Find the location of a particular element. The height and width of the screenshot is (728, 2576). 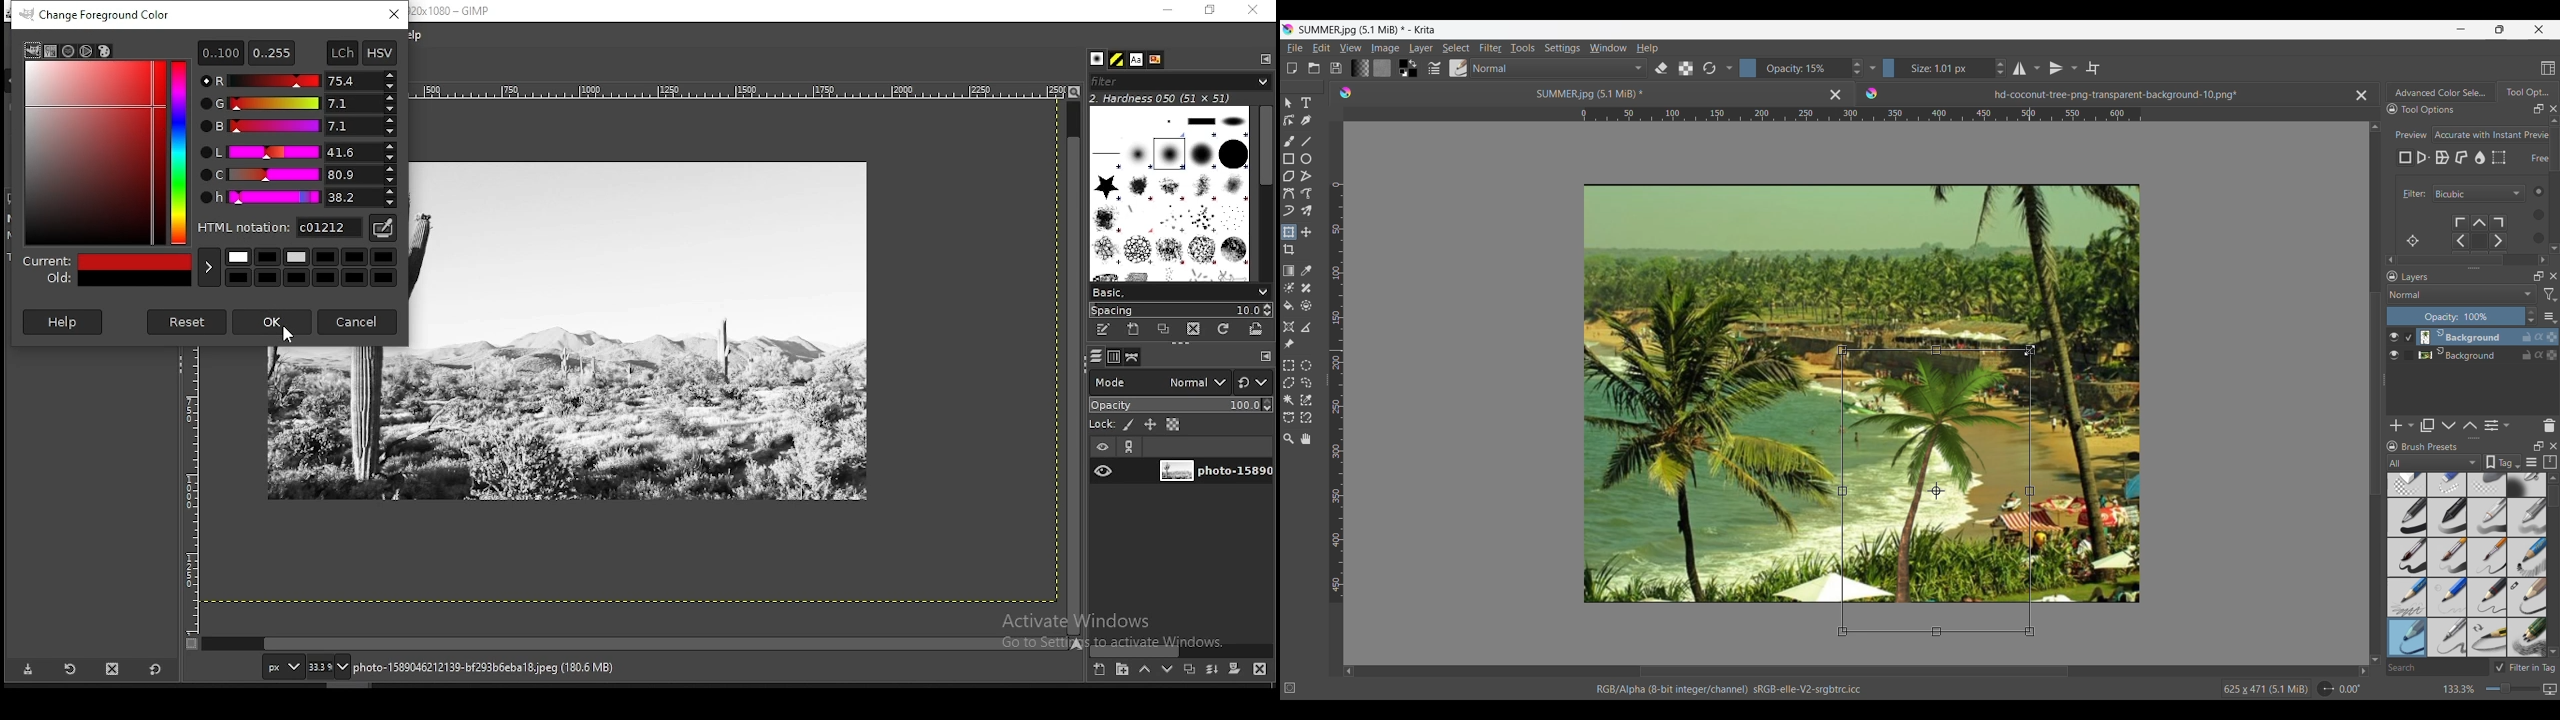

Tools is located at coordinates (1522, 47).